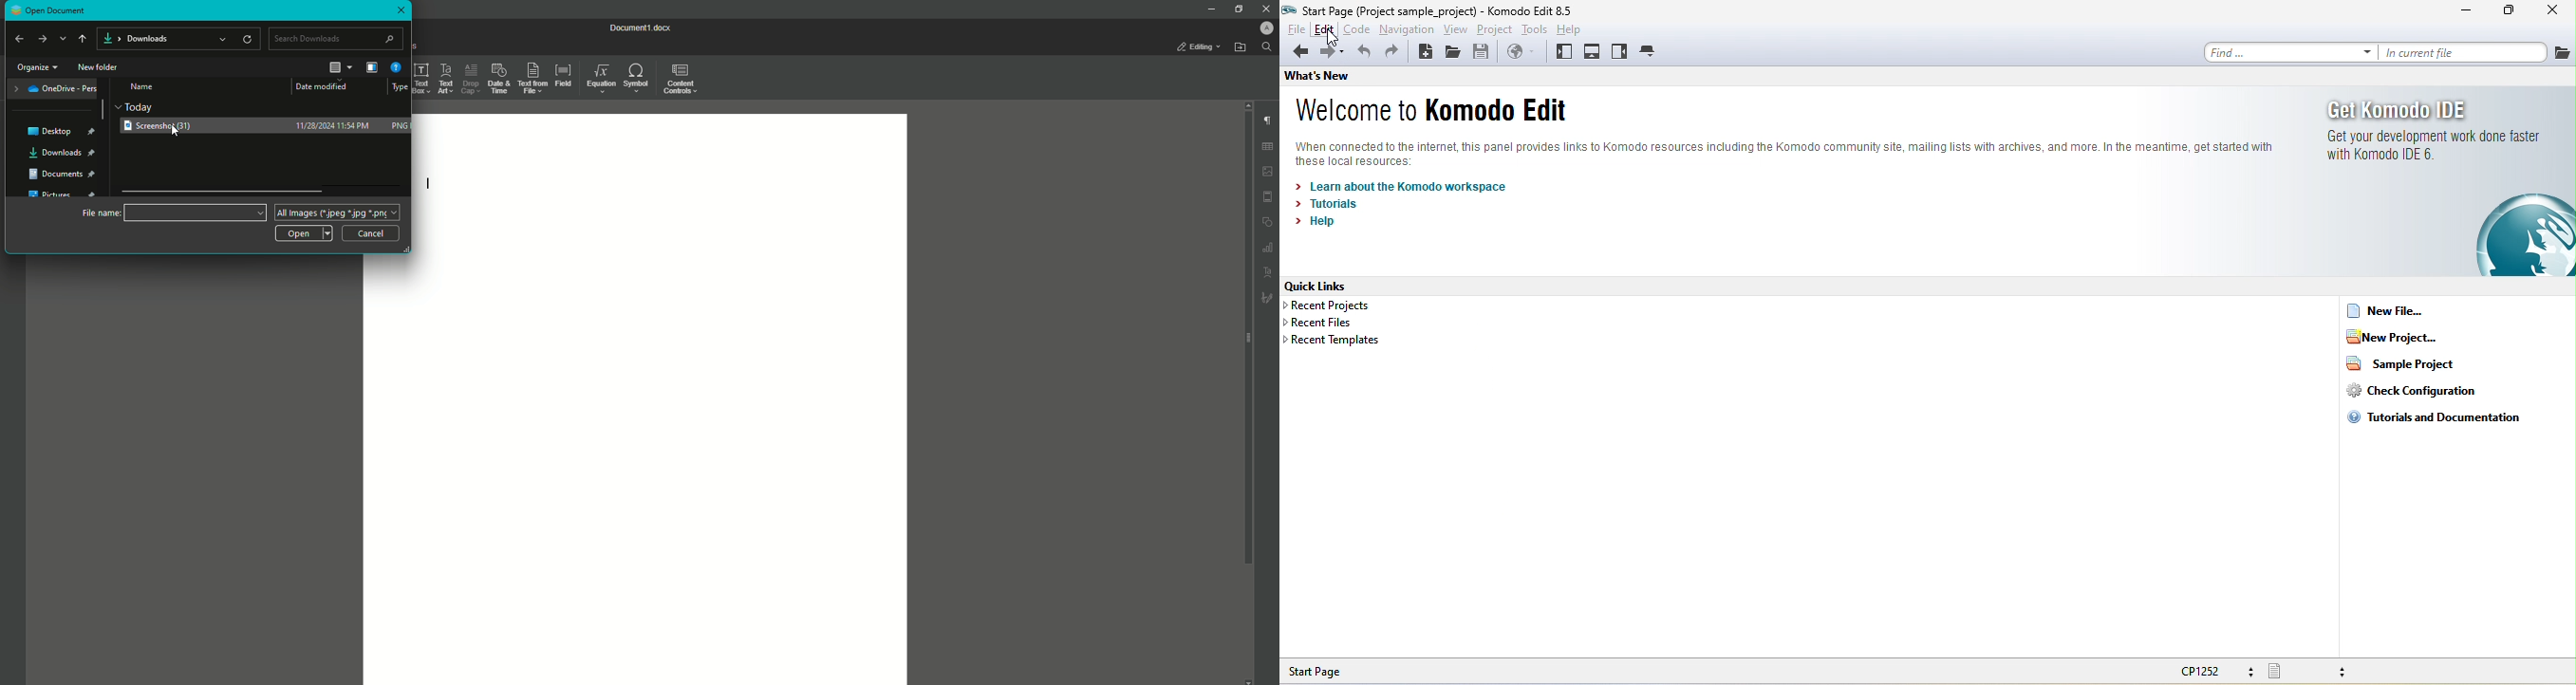 The width and height of the screenshot is (2576, 700). What do you see at coordinates (533, 76) in the screenshot?
I see `Text From File` at bounding box center [533, 76].